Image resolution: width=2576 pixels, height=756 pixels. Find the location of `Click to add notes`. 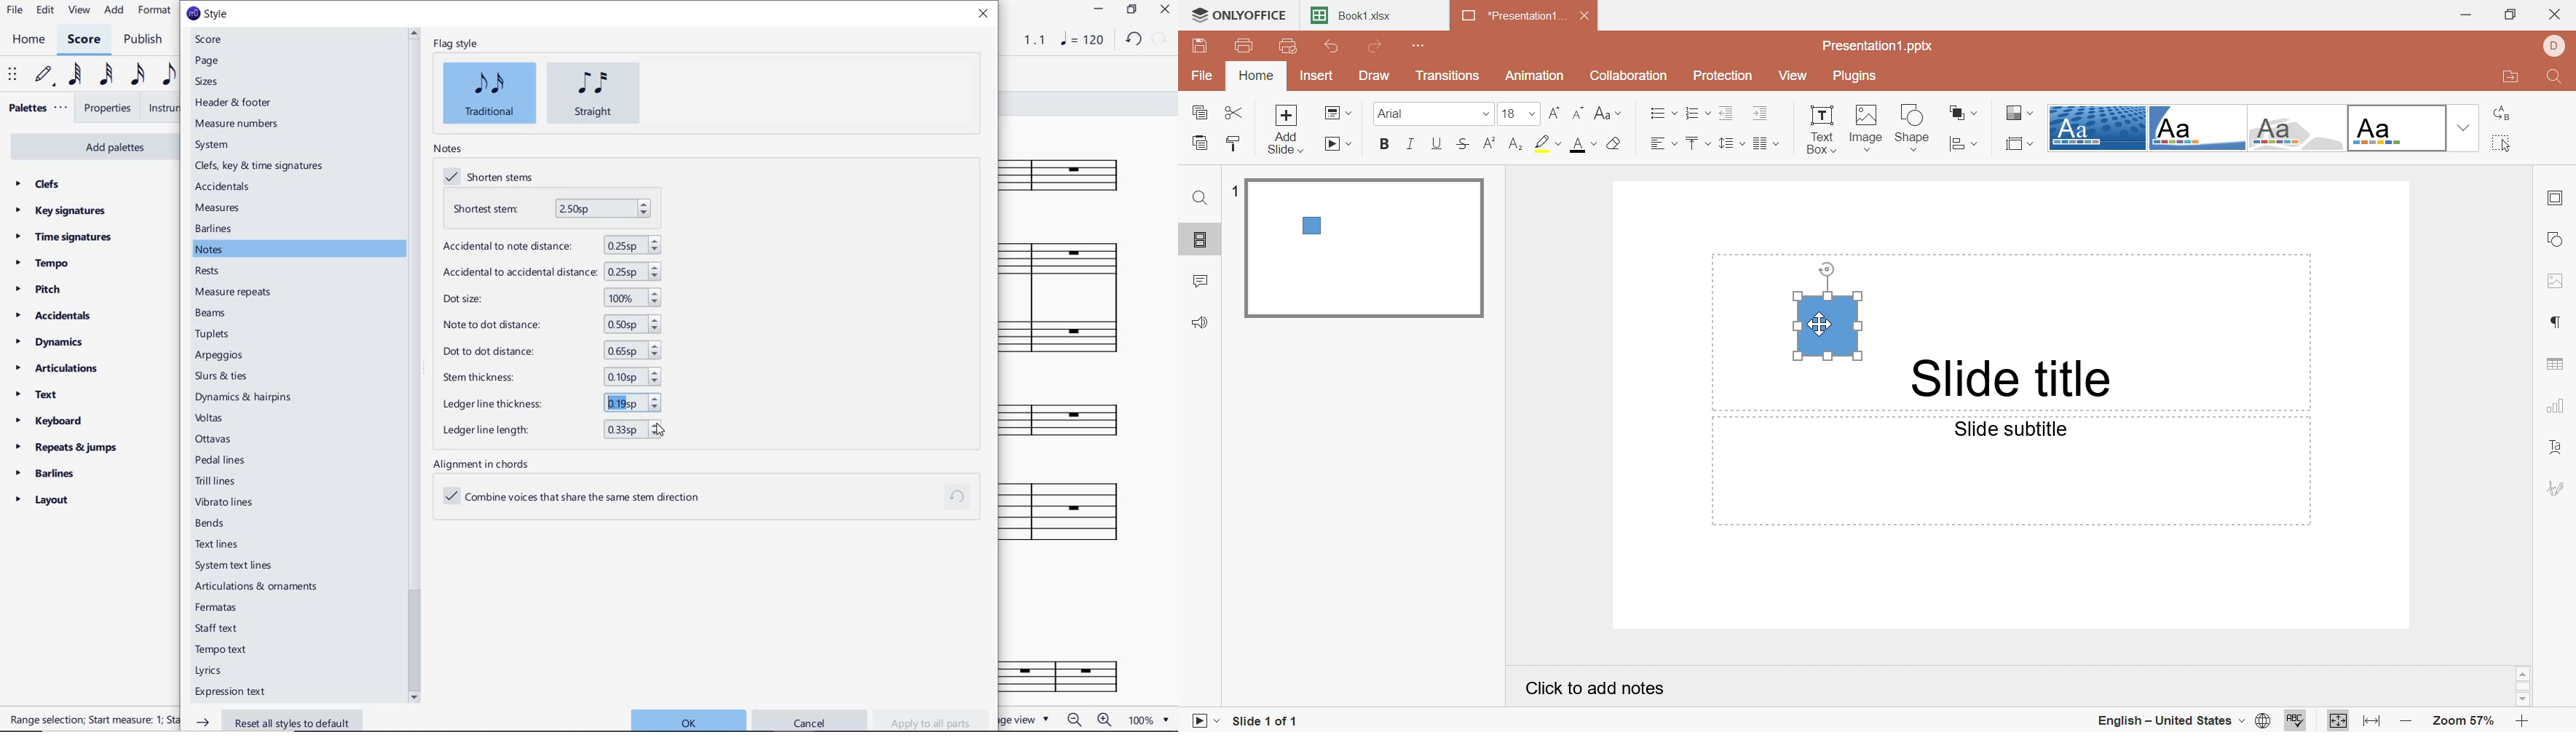

Click to add notes is located at coordinates (1596, 691).